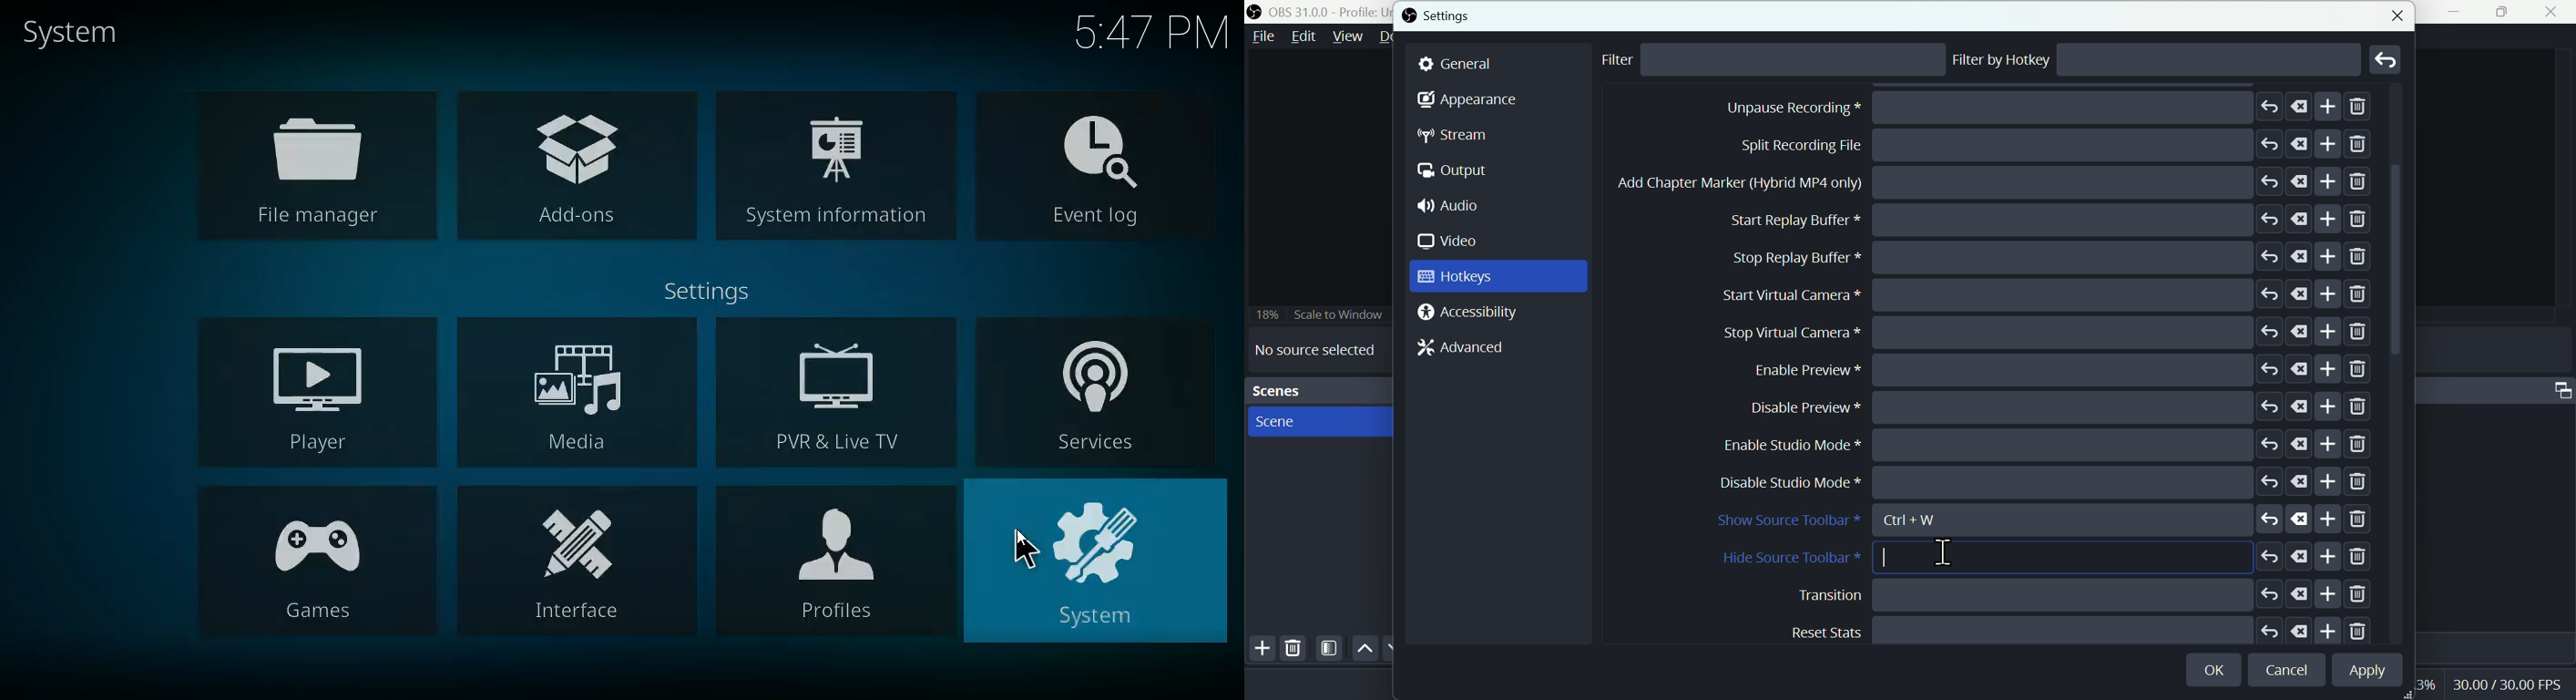 The height and width of the screenshot is (700, 2576). What do you see at coordinates (1453, 241) in the screenshot?
I see `Video` at bounding box center [1453, 241].